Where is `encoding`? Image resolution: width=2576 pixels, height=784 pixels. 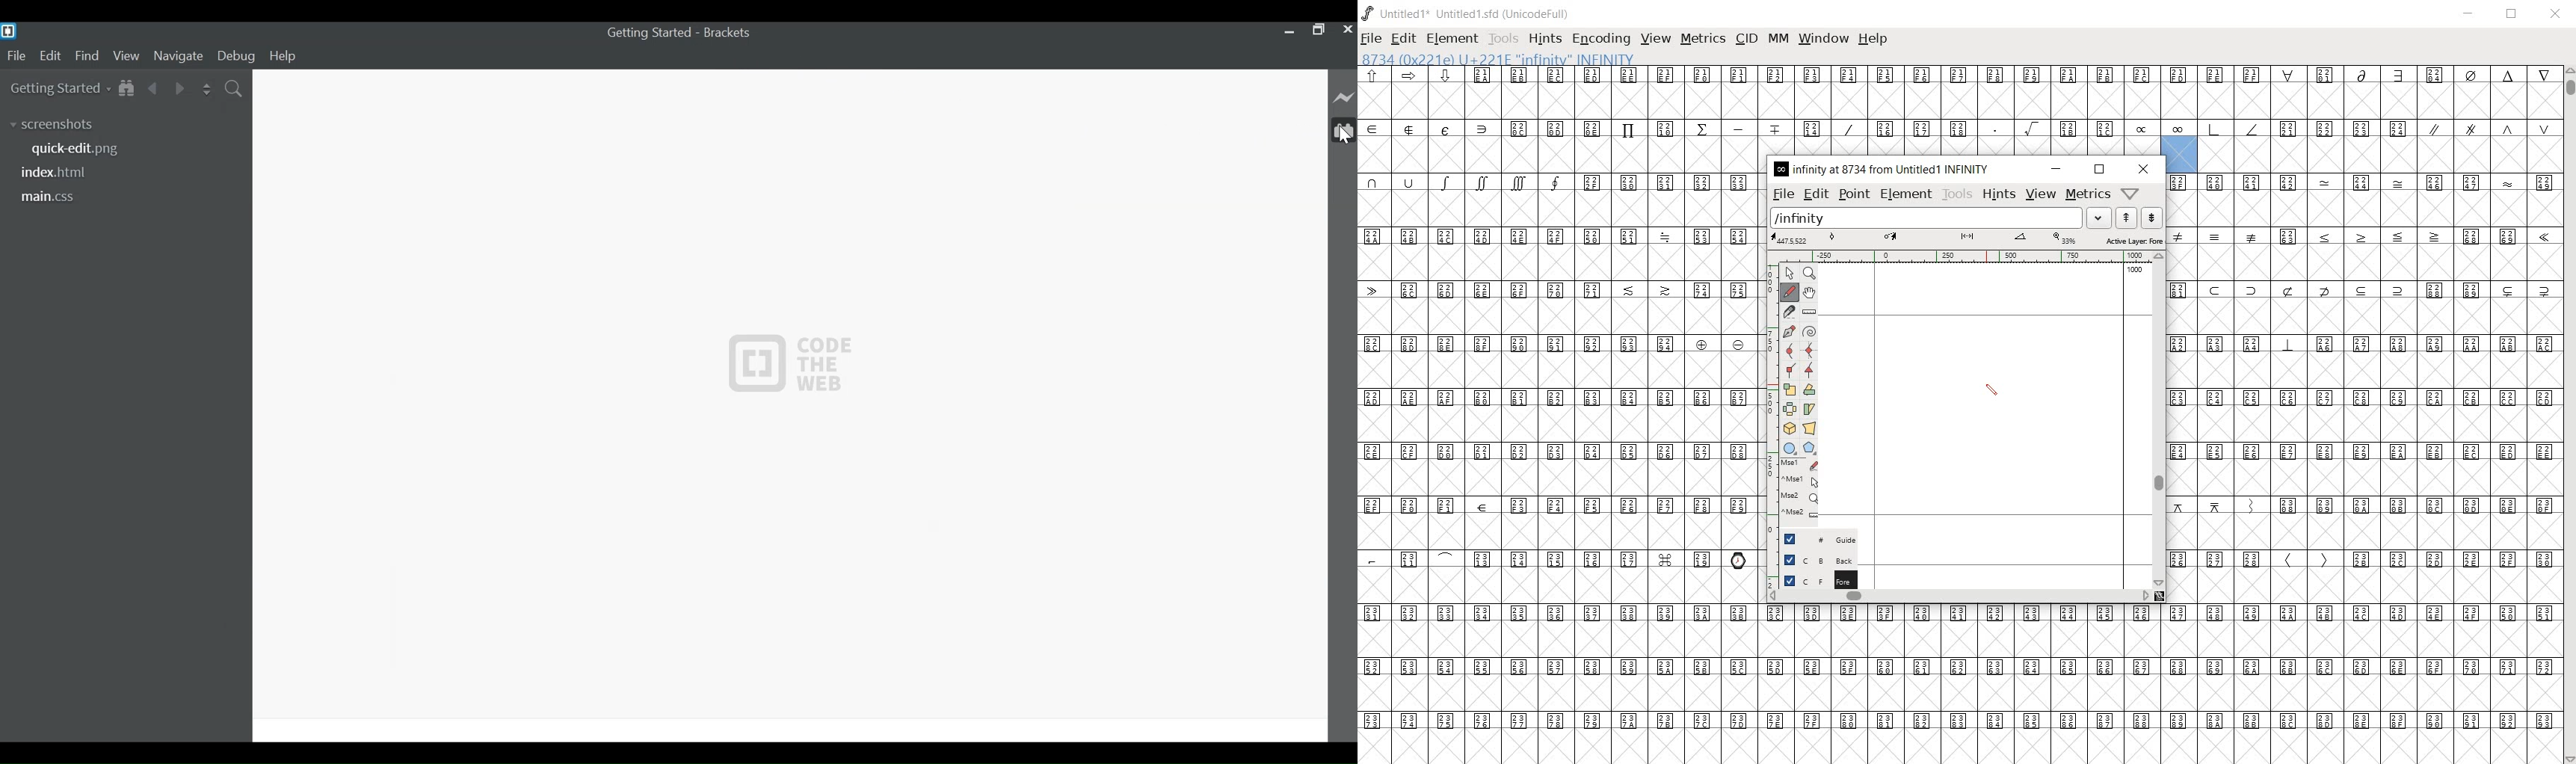 encoding is located at coordinates (1601, 39).